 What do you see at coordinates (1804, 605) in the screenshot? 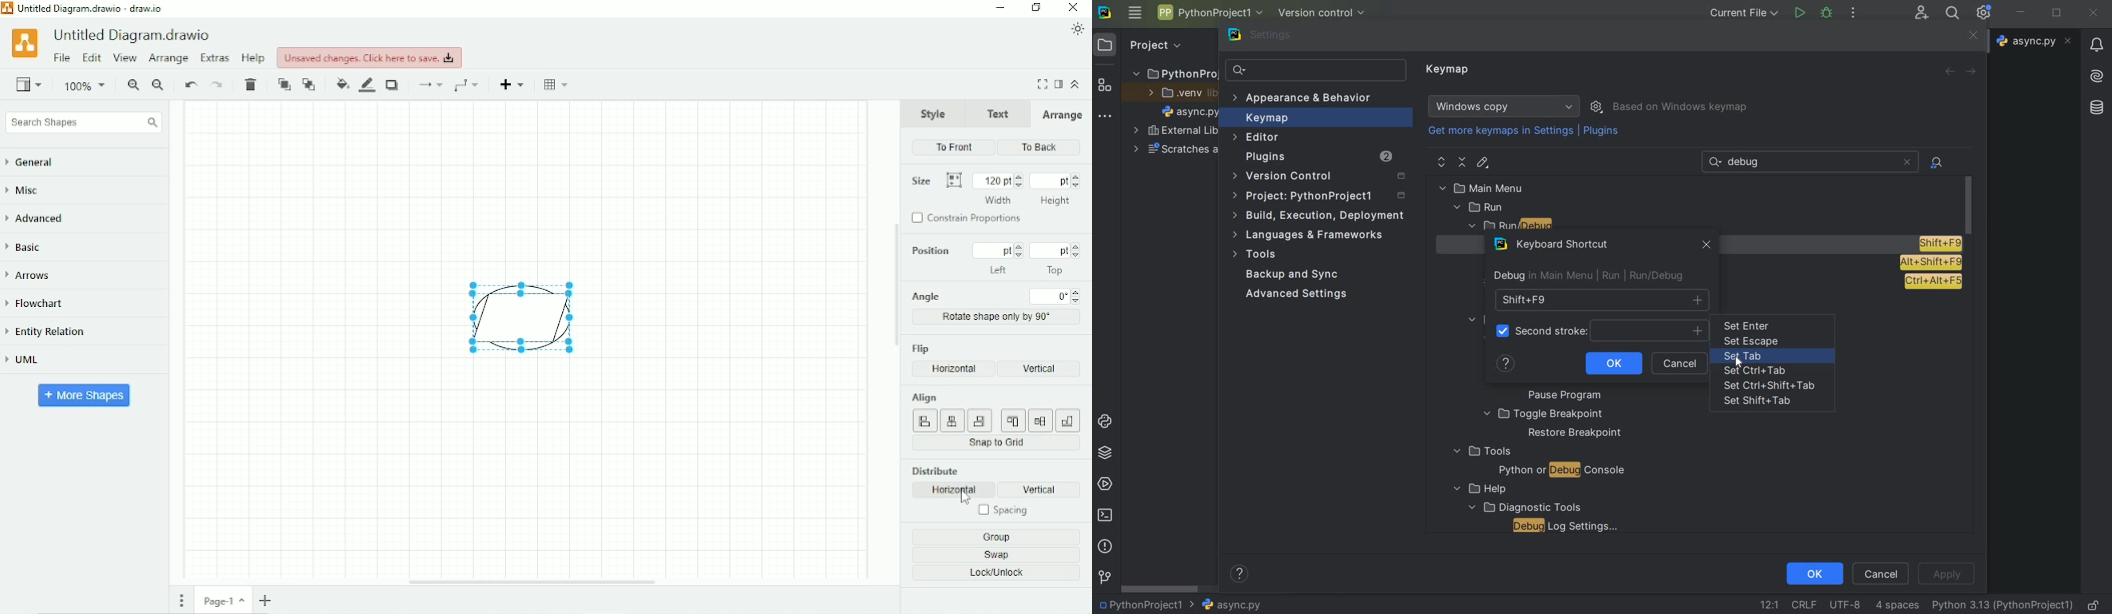
I see `line separator` at bounding box center [1804, 605].